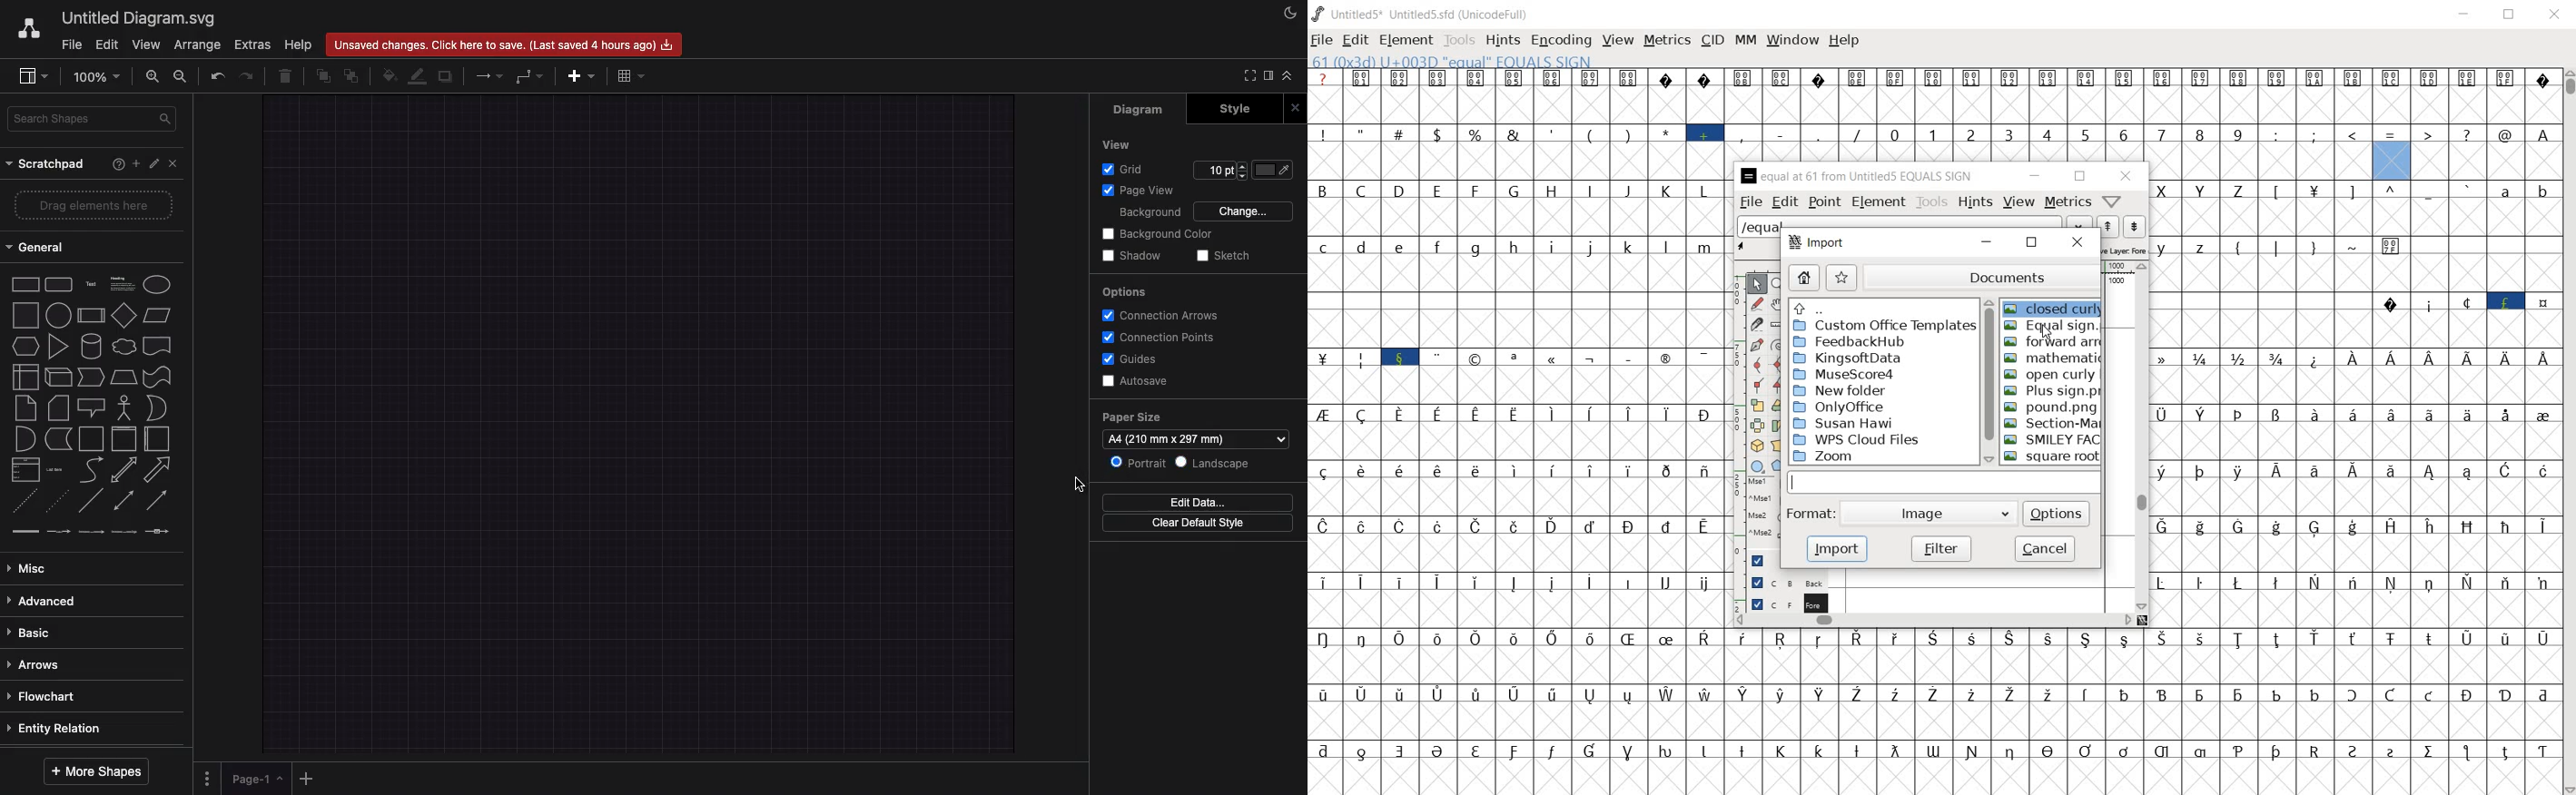 This screenshot has width=2576, height=812. What do you see at coordinates (29, 633) in the screenshot?
I see `Basic` at bounding box center [29, 633].